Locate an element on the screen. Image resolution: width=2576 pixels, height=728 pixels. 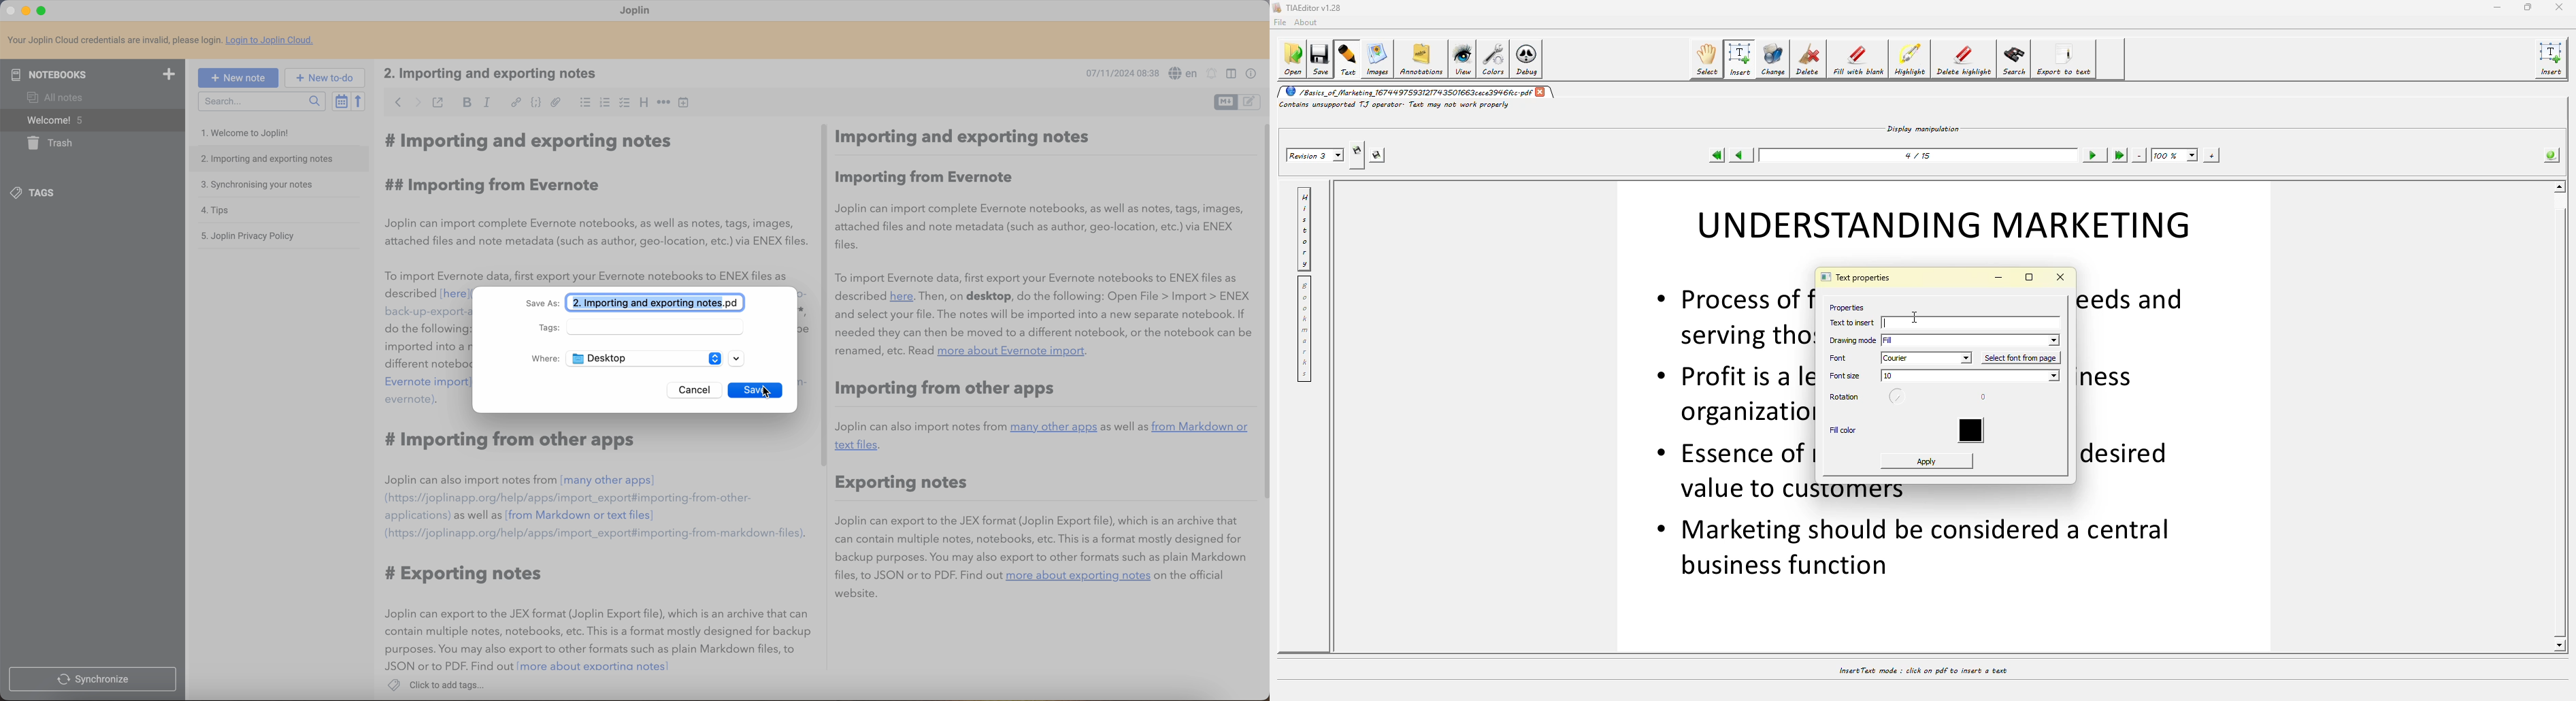
code is located at coordinates (535, 104).